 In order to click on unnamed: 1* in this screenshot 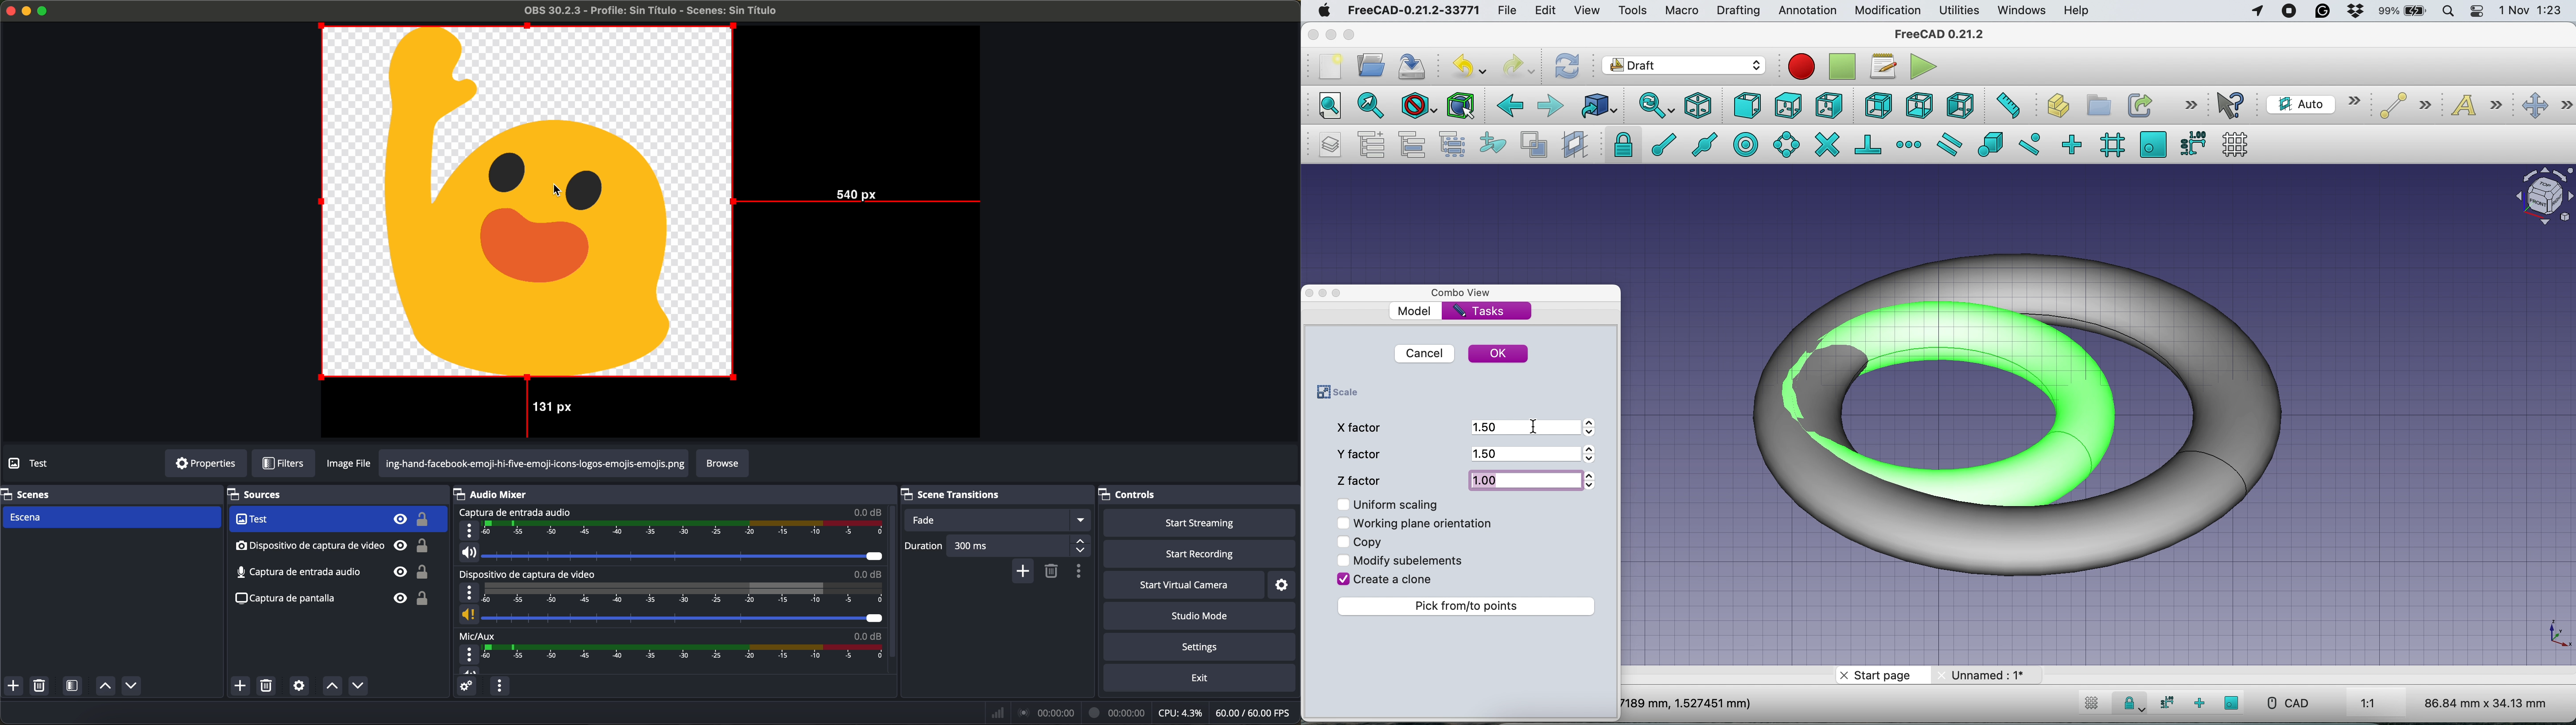, I will do `click(1988, 675)`.